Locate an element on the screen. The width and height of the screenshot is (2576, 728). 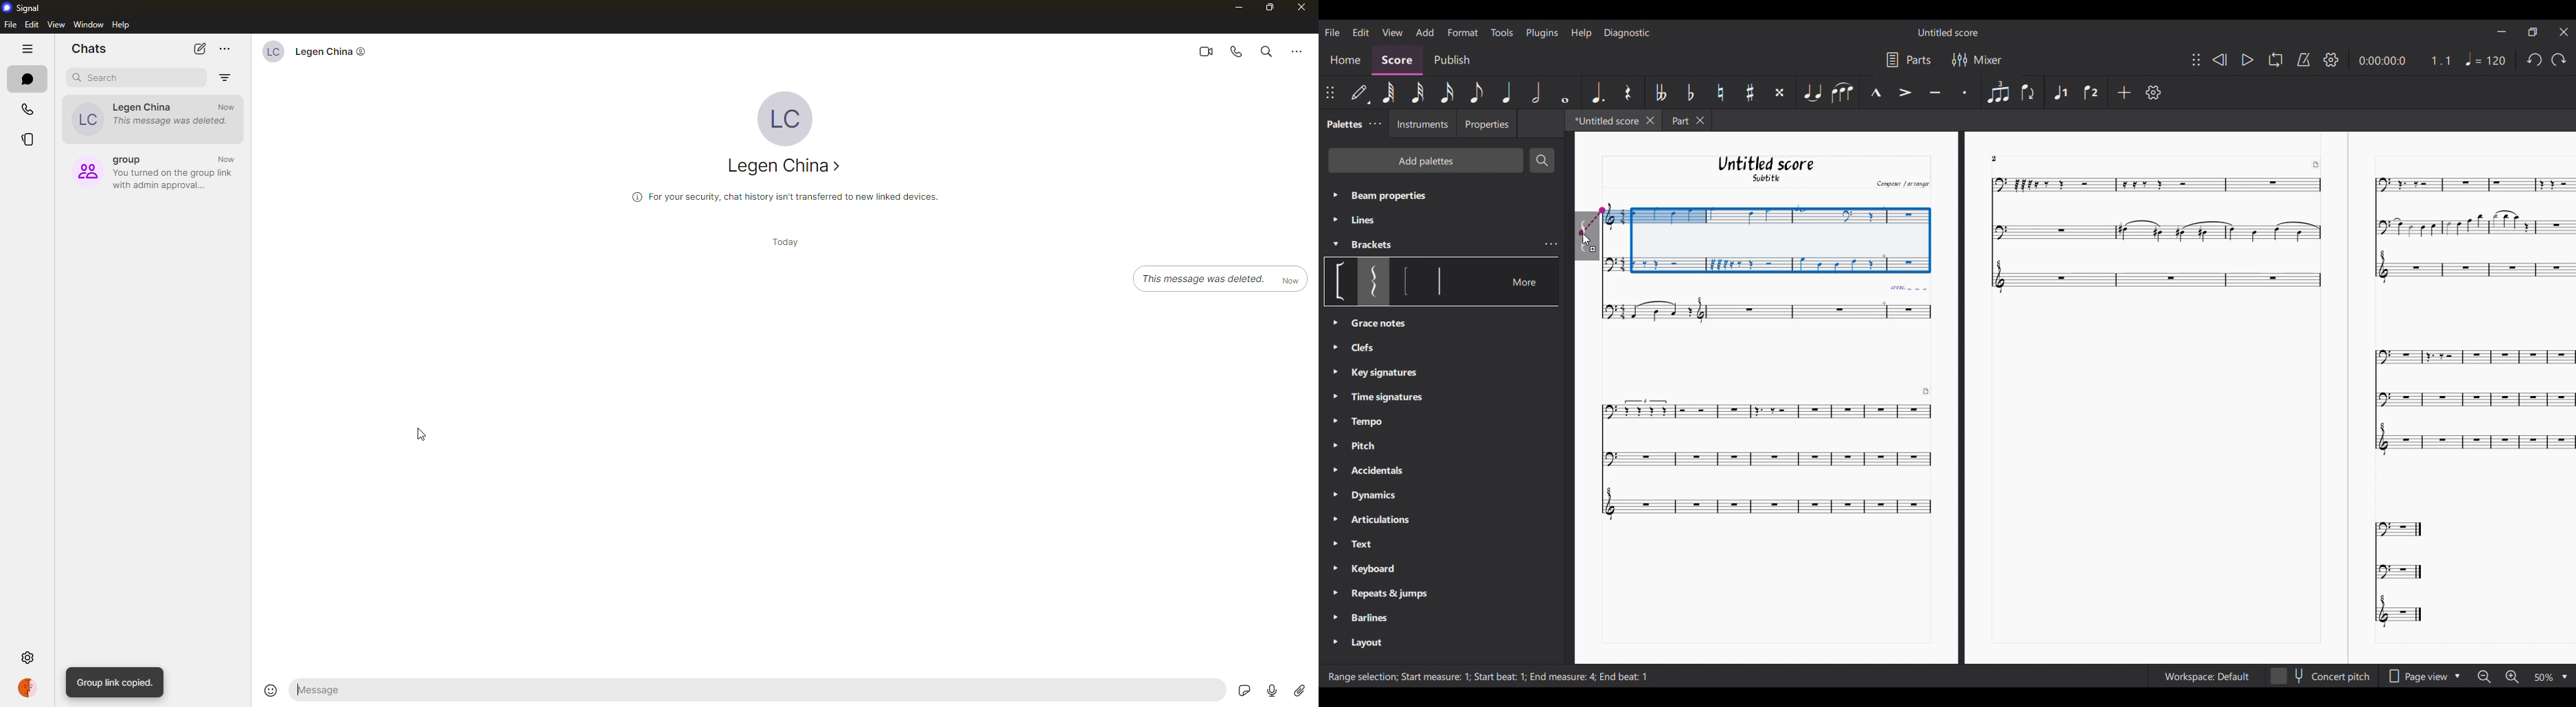
Accidentals is located at coordinates (1376, 472).